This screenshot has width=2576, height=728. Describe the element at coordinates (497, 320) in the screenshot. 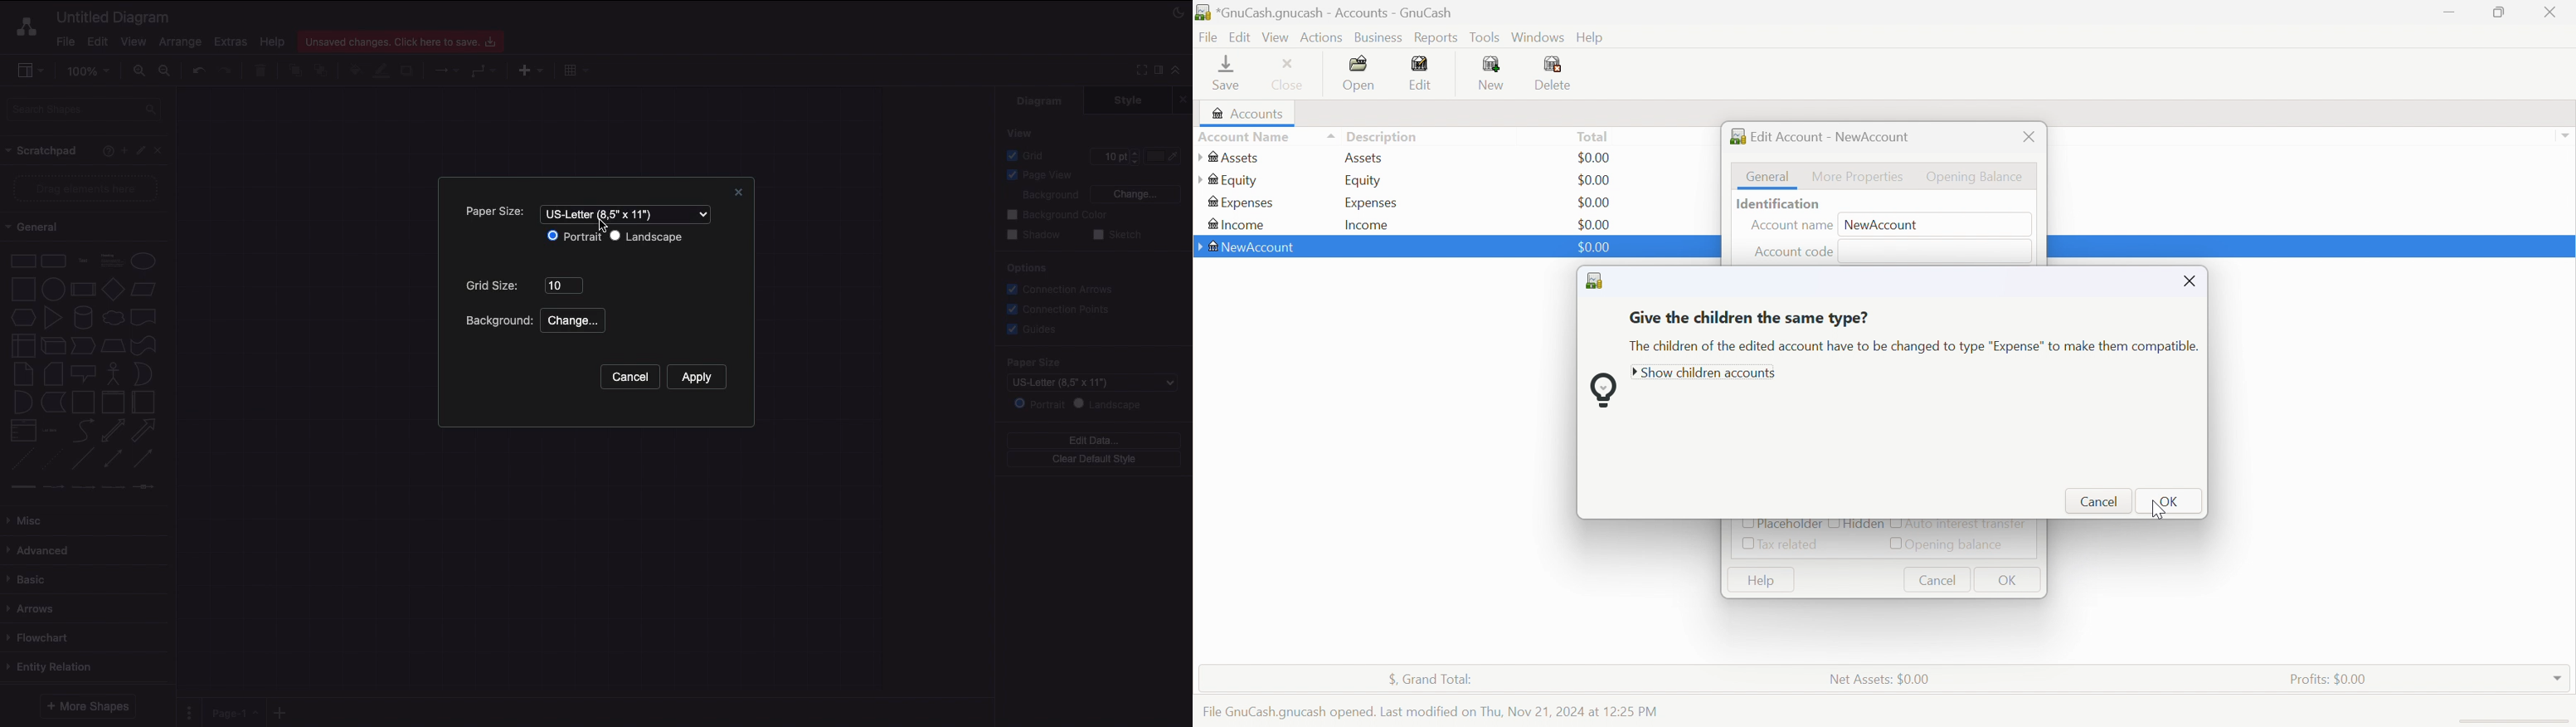

I see `Background` at that location.